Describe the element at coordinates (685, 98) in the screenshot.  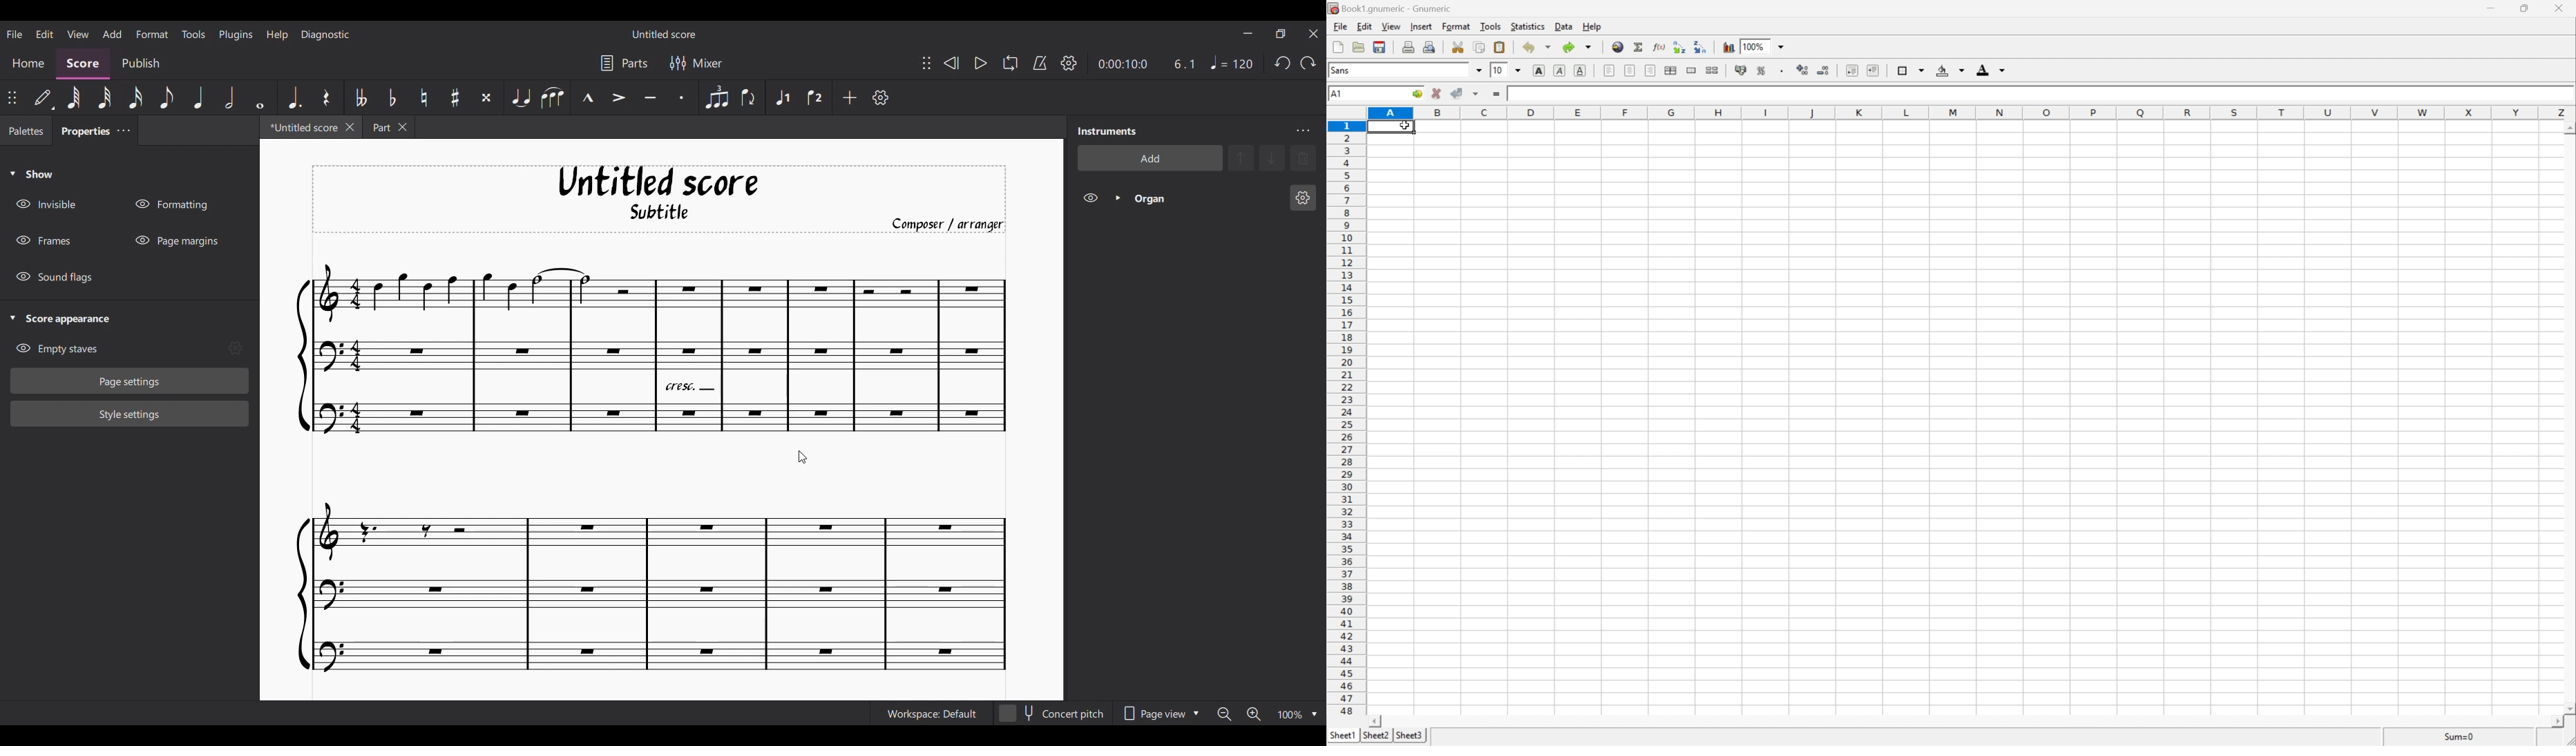
I see `Staccato` at that location.